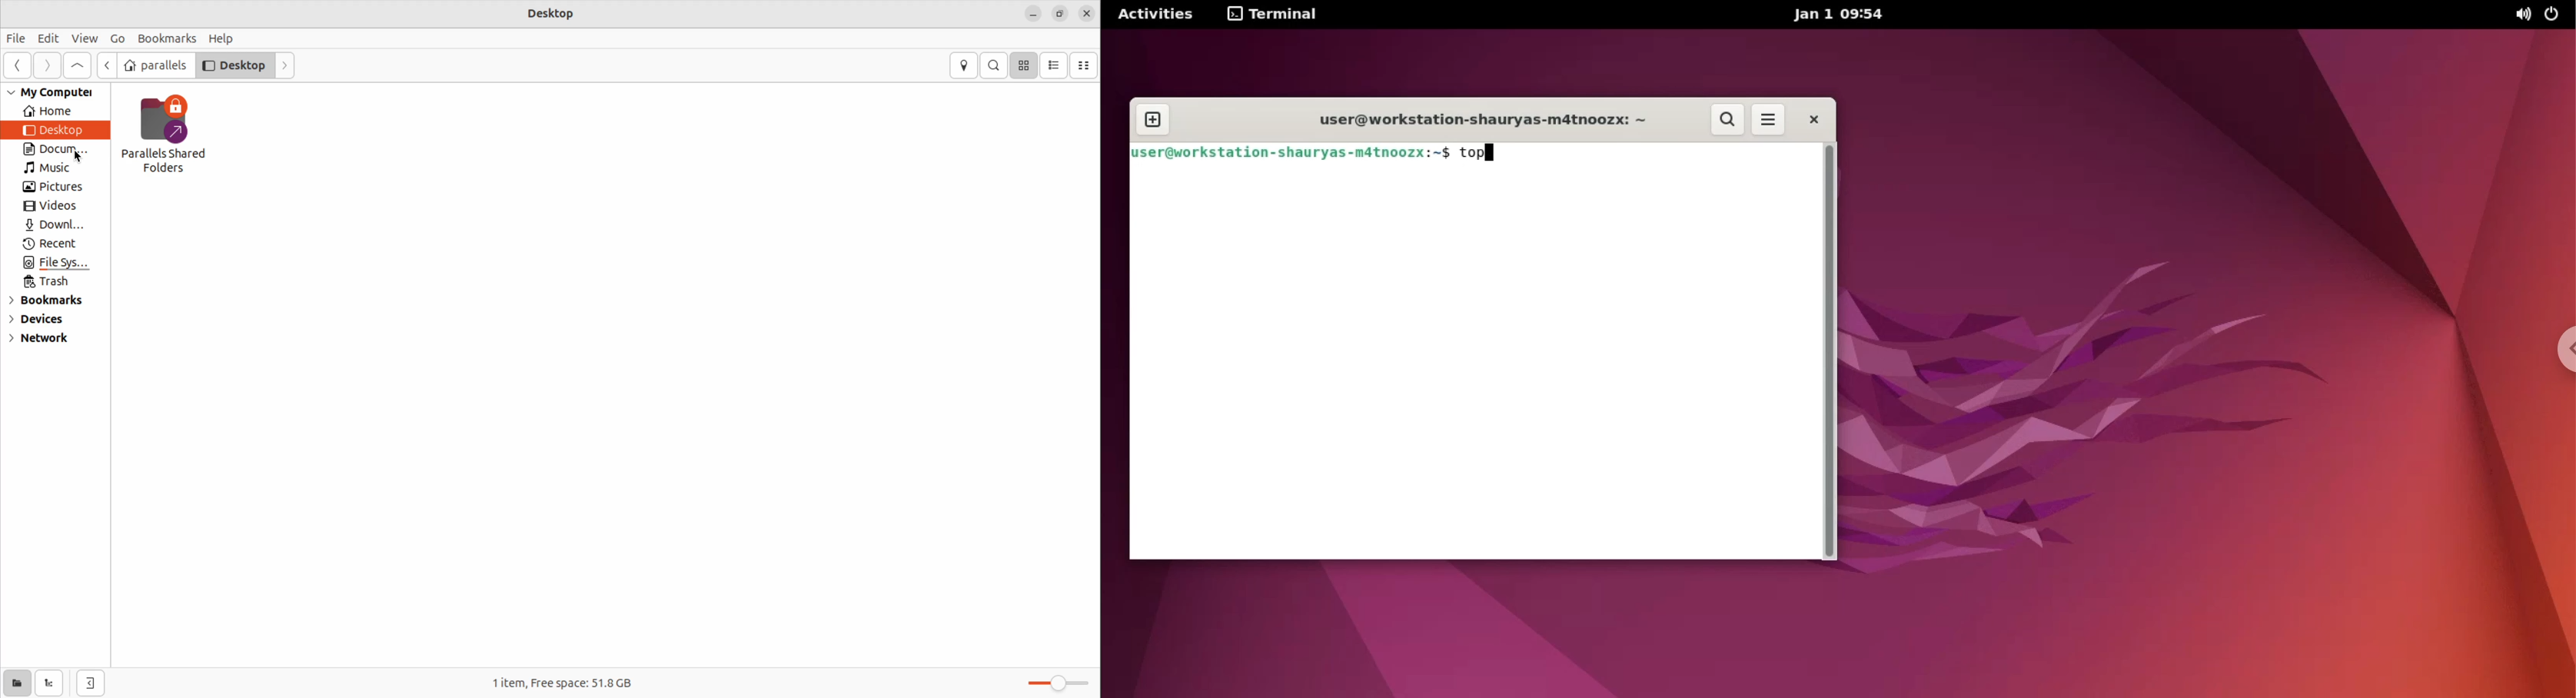  Describe the element at coordinates (1274, 16) in the screenshot. I see `terminal ` at that location.